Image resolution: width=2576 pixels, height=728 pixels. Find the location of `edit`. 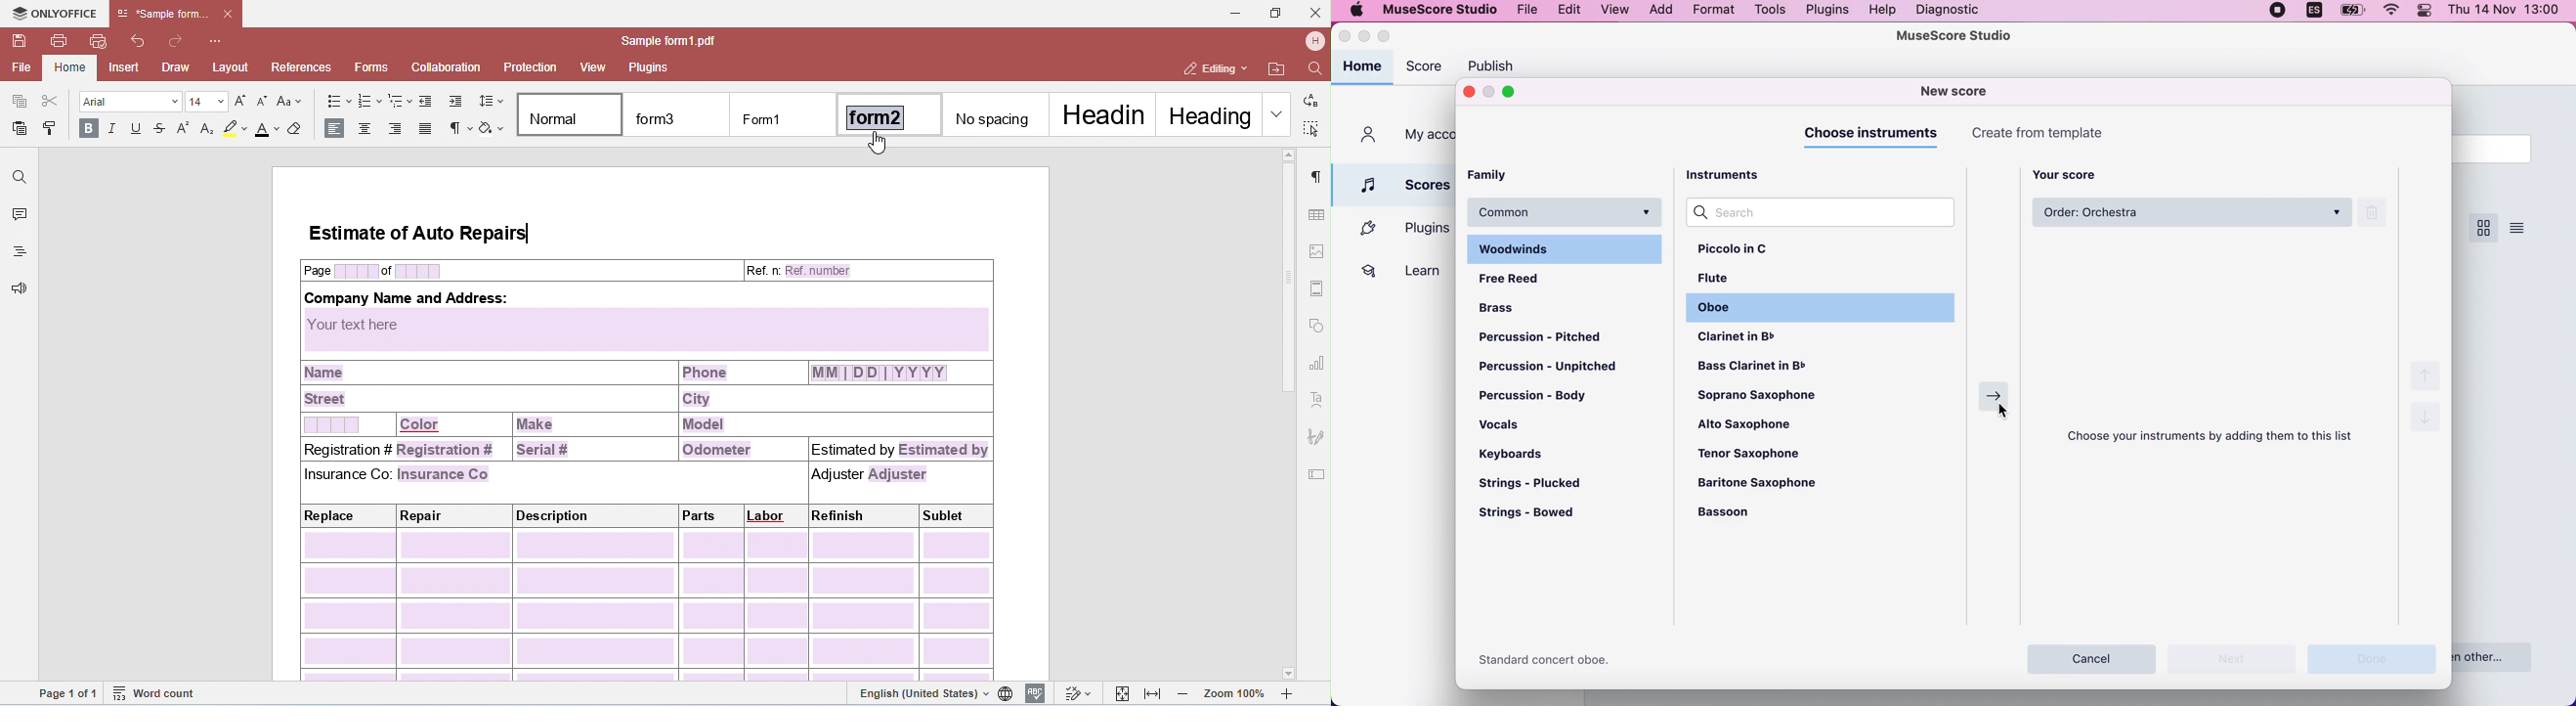

edit is located at coordinates (1570, 11).